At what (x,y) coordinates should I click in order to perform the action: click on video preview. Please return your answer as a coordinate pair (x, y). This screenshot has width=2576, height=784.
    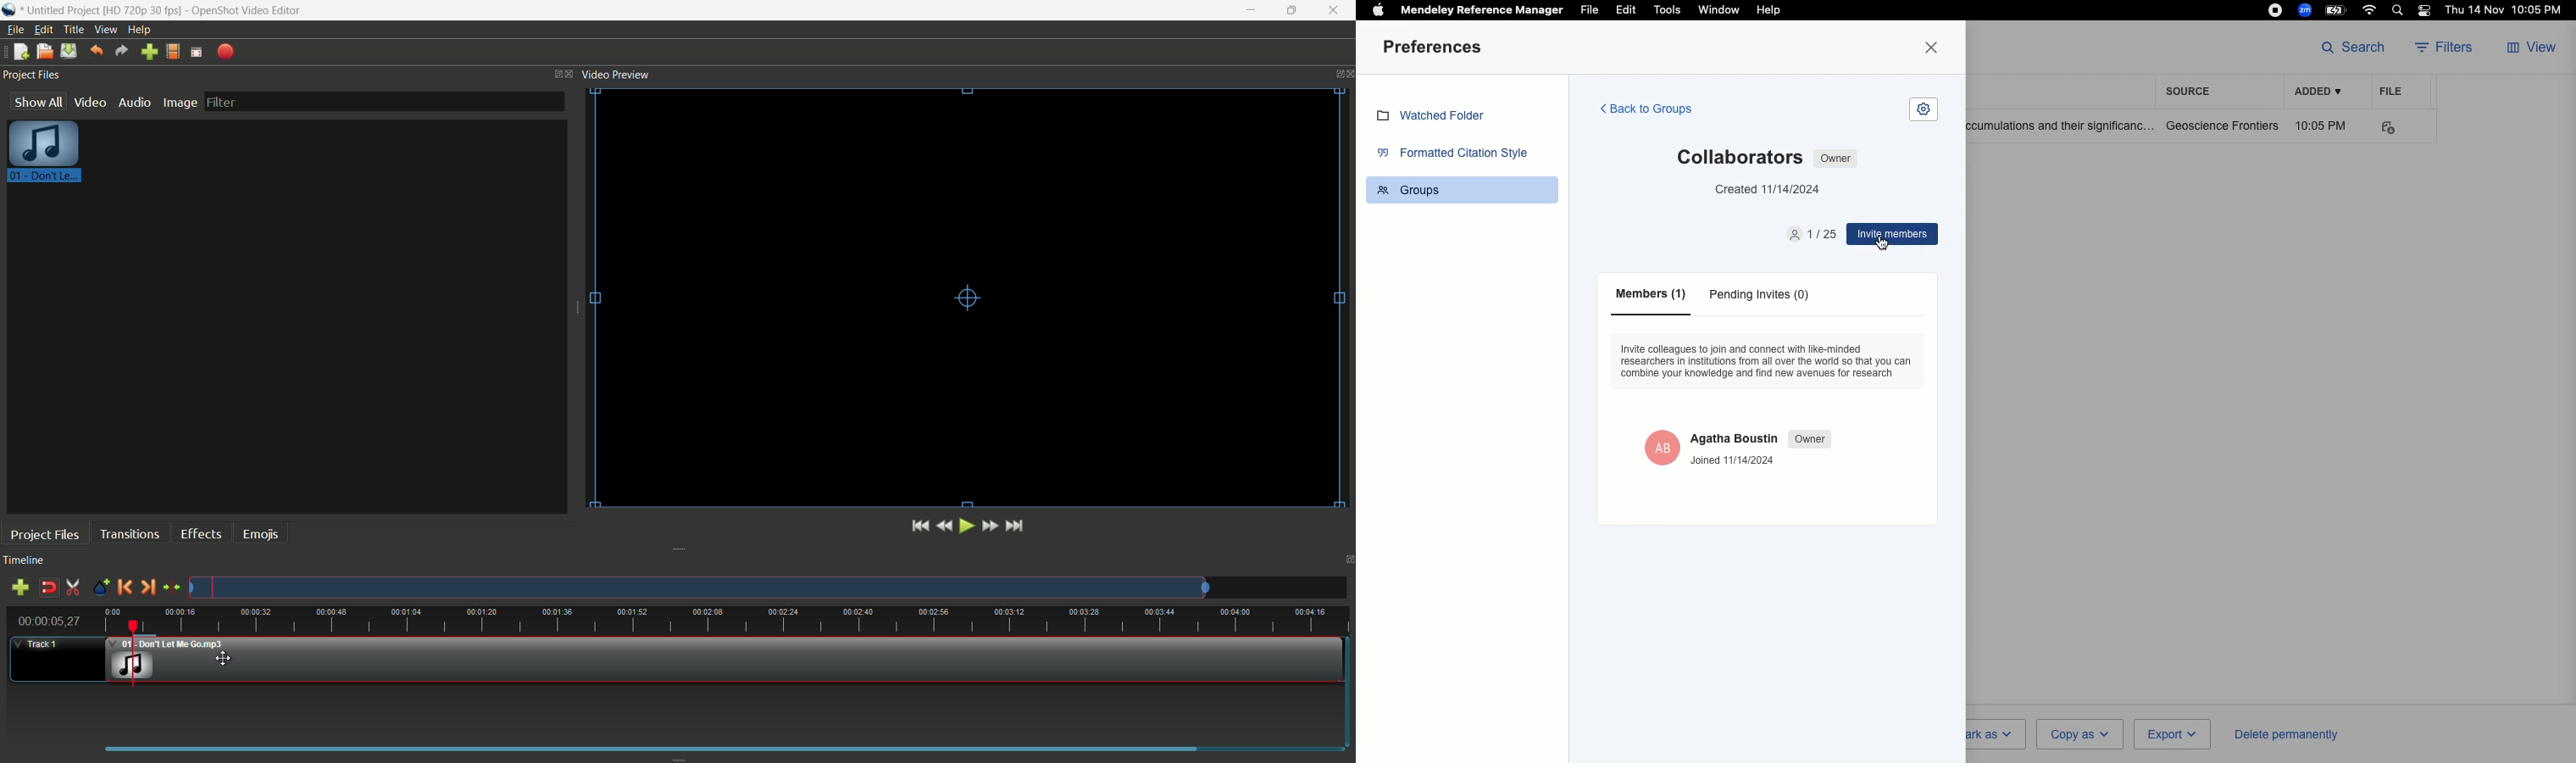
    Looking at the image, I should click on (619, 73).